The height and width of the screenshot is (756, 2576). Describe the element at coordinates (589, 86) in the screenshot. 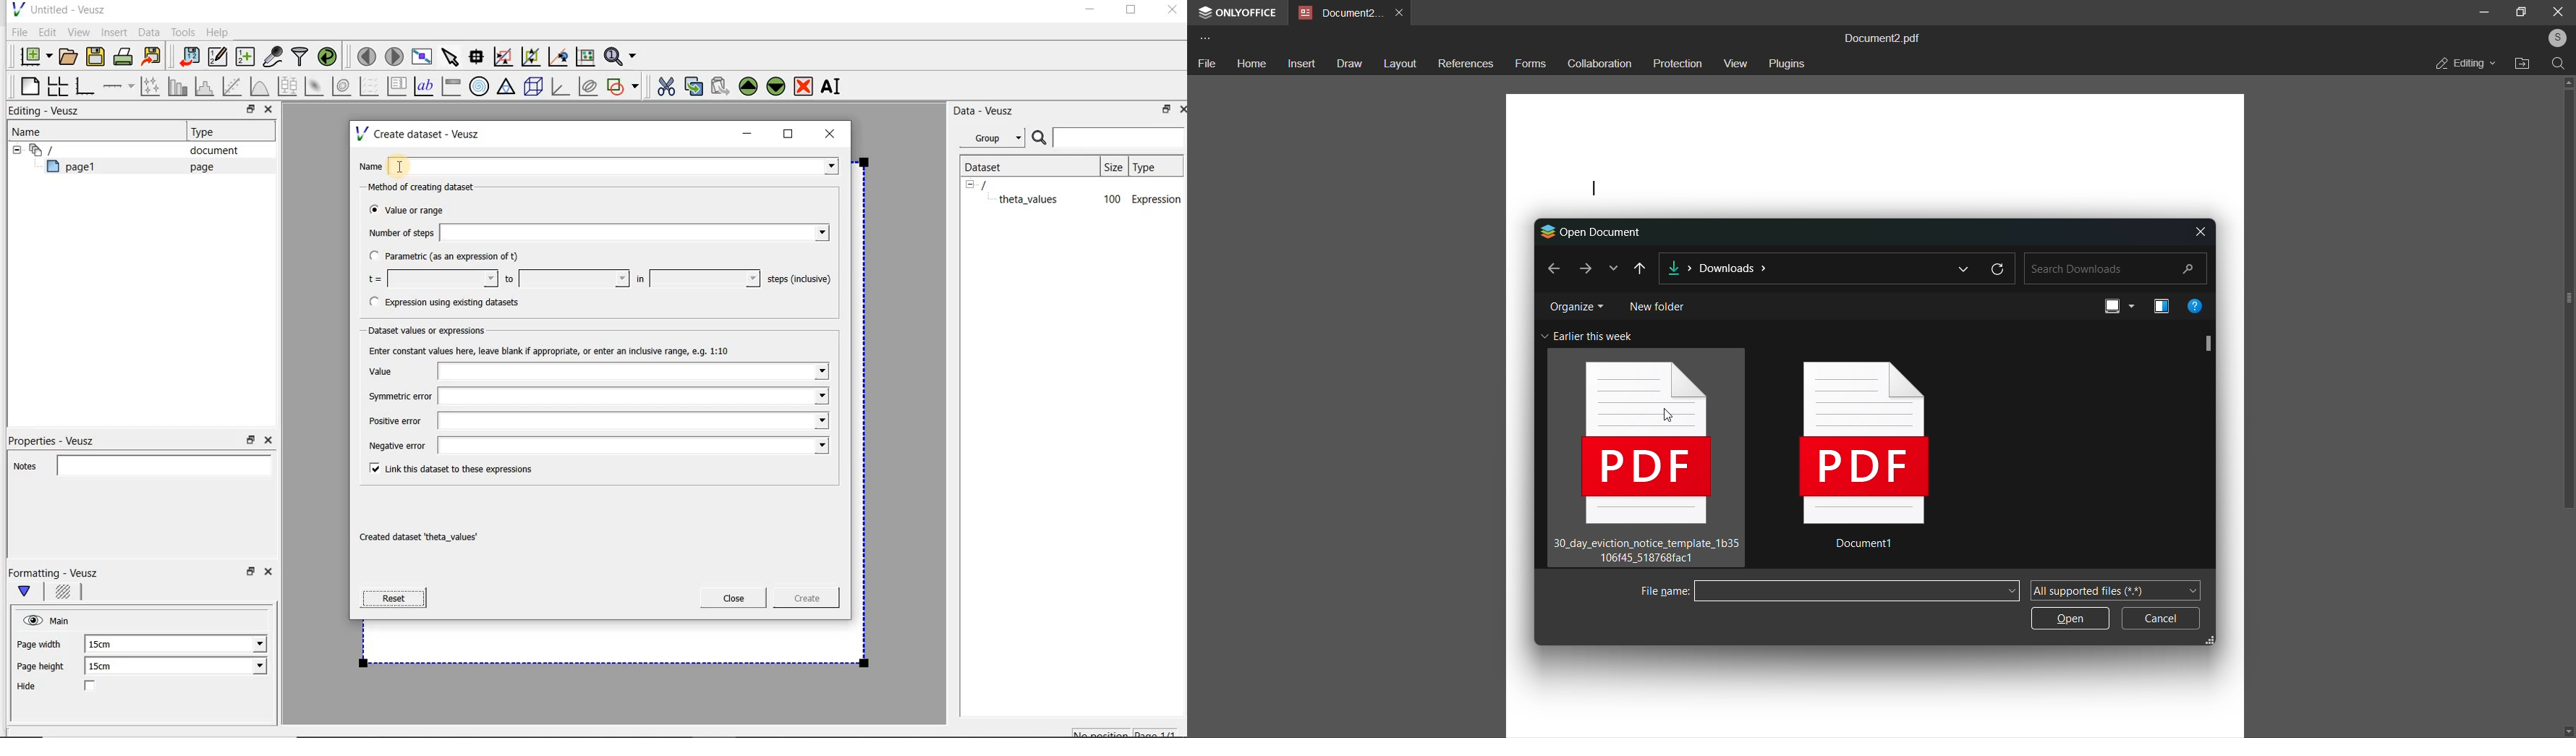

I see `plot covariance ellipses` at that location.